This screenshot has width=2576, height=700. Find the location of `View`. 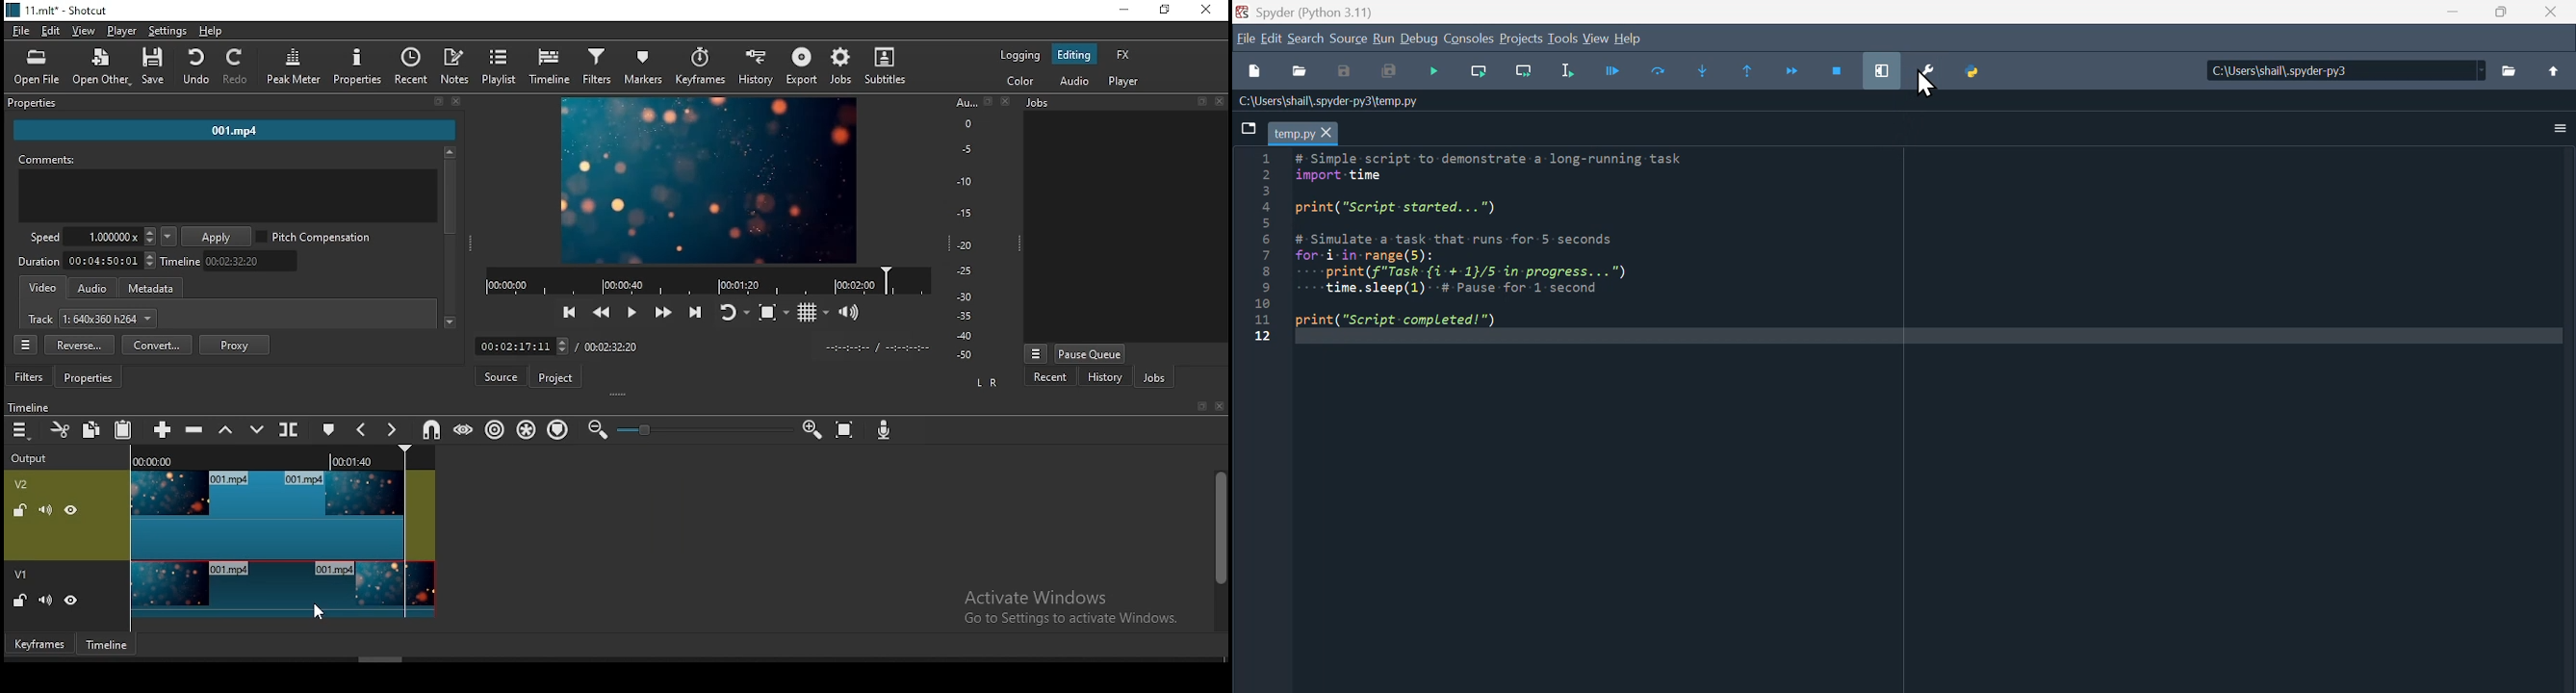

View is located at coordinates (1598, 39).